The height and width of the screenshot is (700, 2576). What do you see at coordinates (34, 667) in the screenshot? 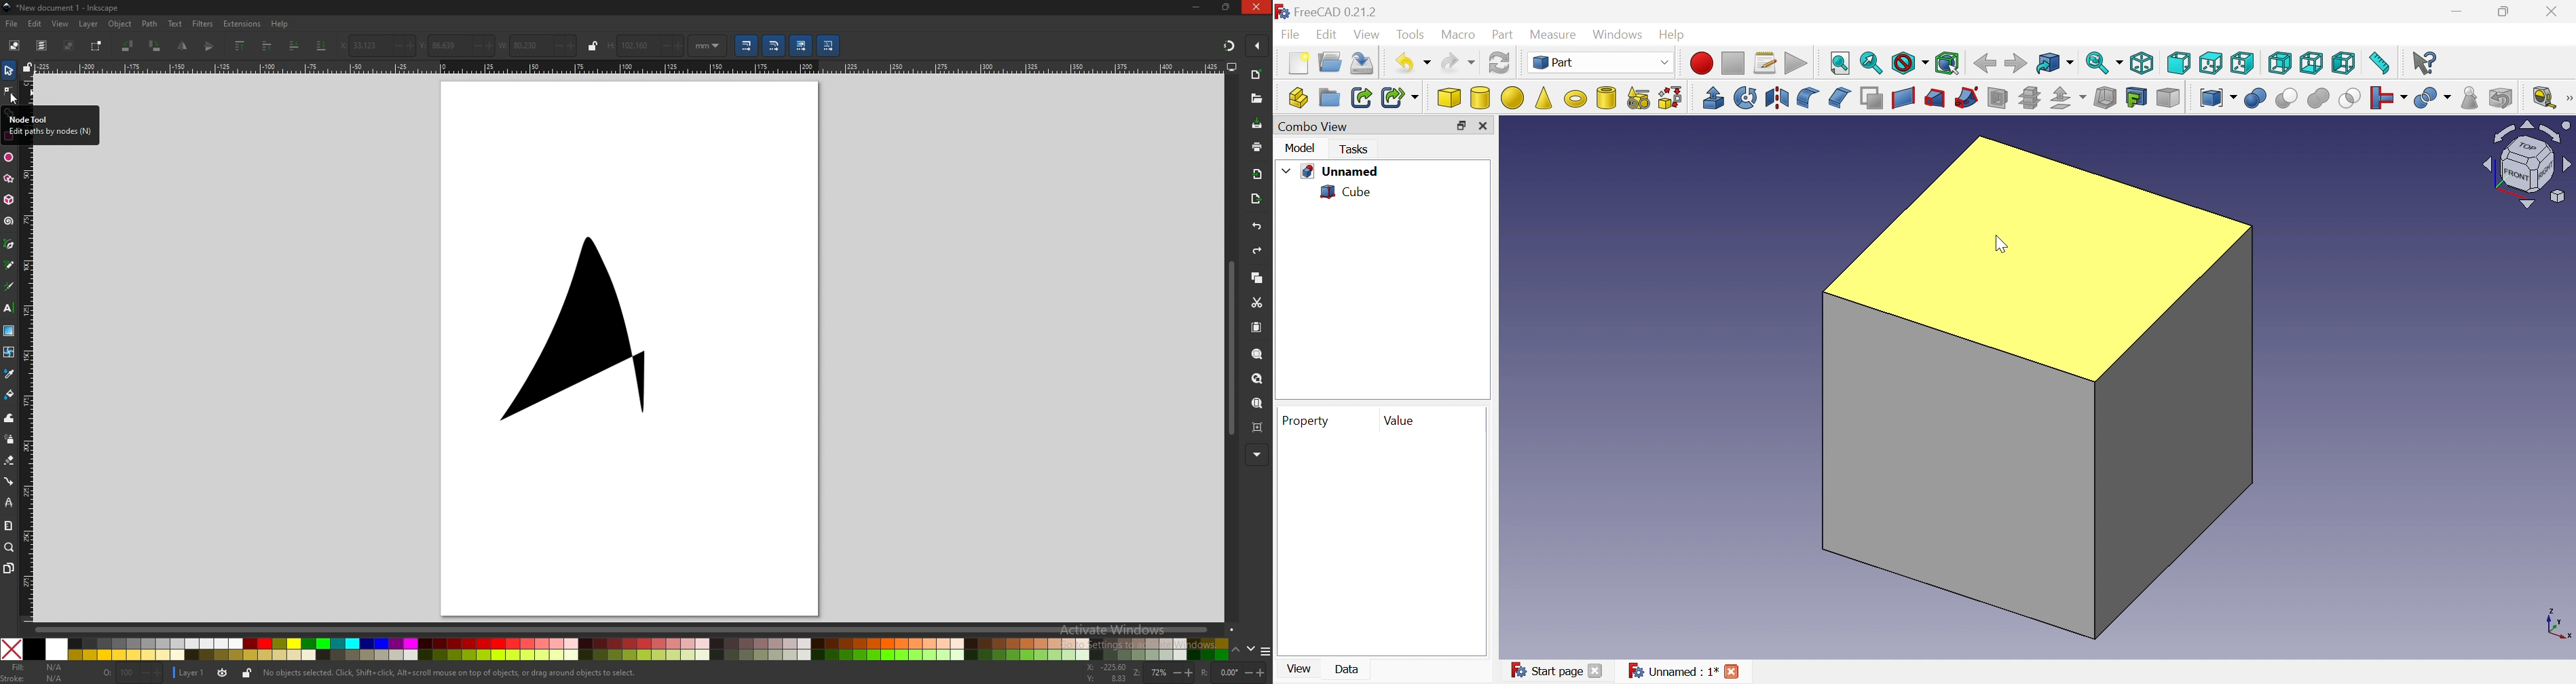
I see `fill` at bounding box center [34, 667].